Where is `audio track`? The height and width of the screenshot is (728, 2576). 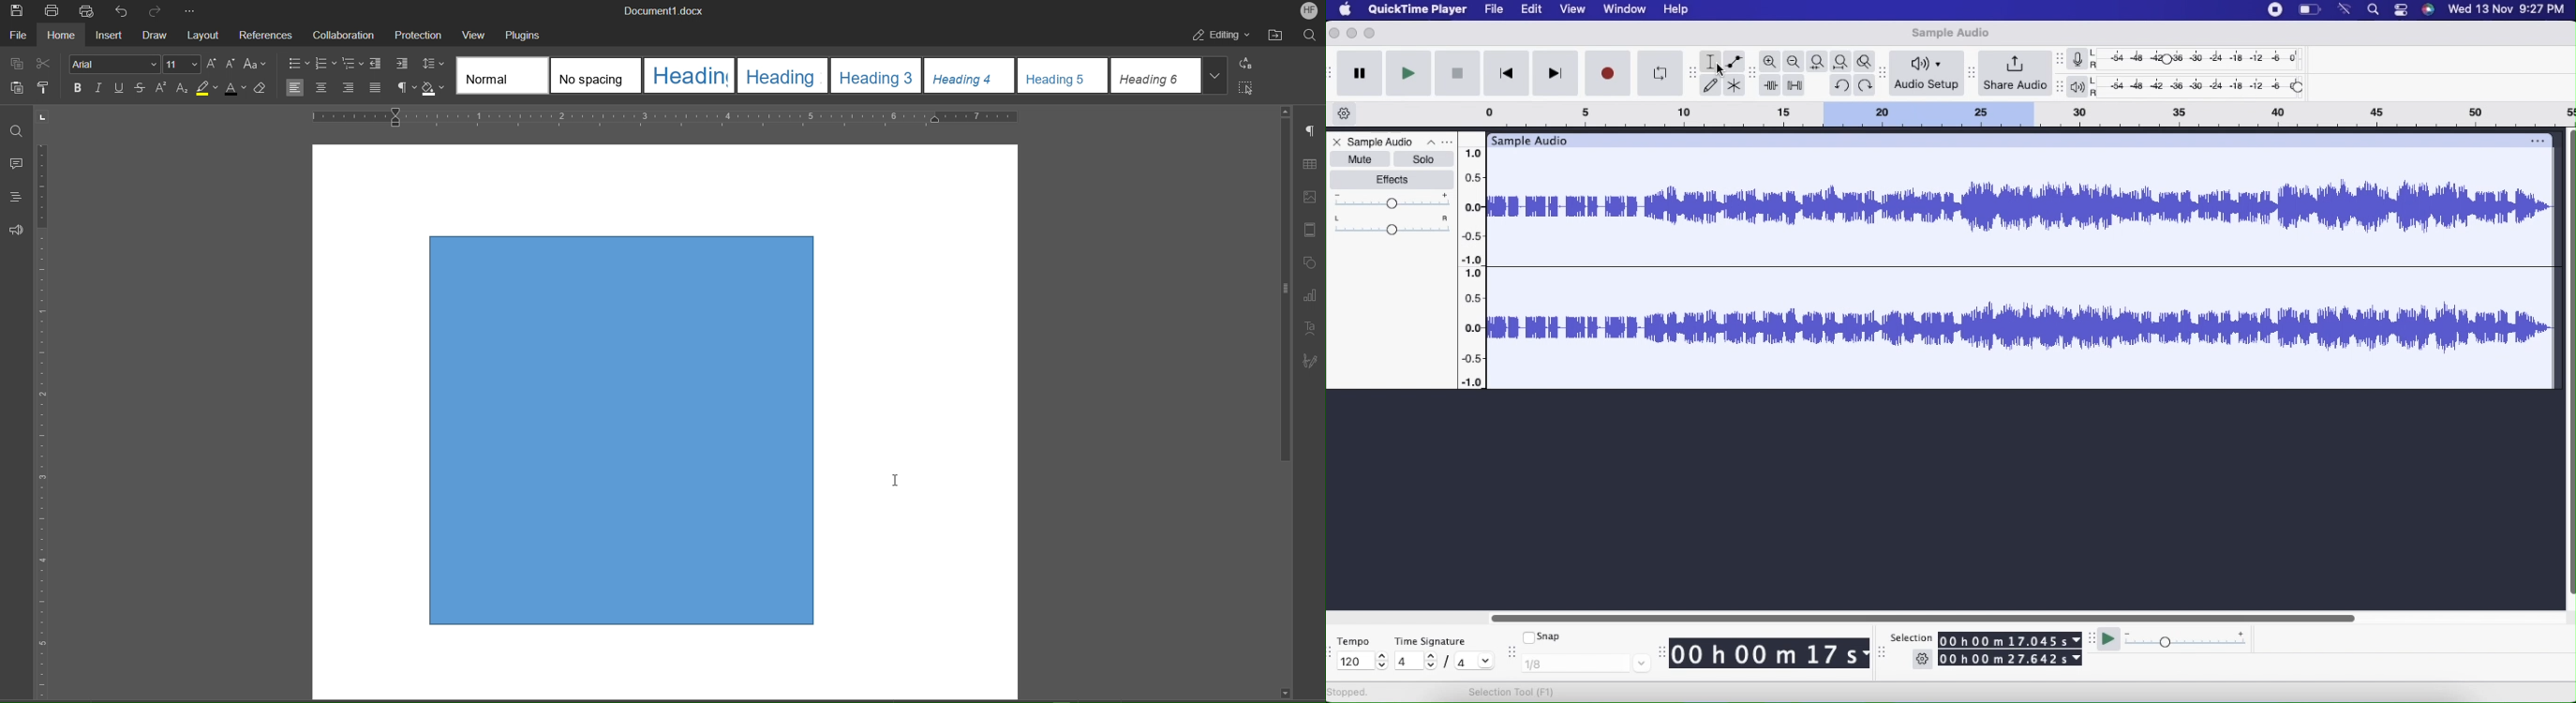
audio track is located at coordinates (2022, 329).